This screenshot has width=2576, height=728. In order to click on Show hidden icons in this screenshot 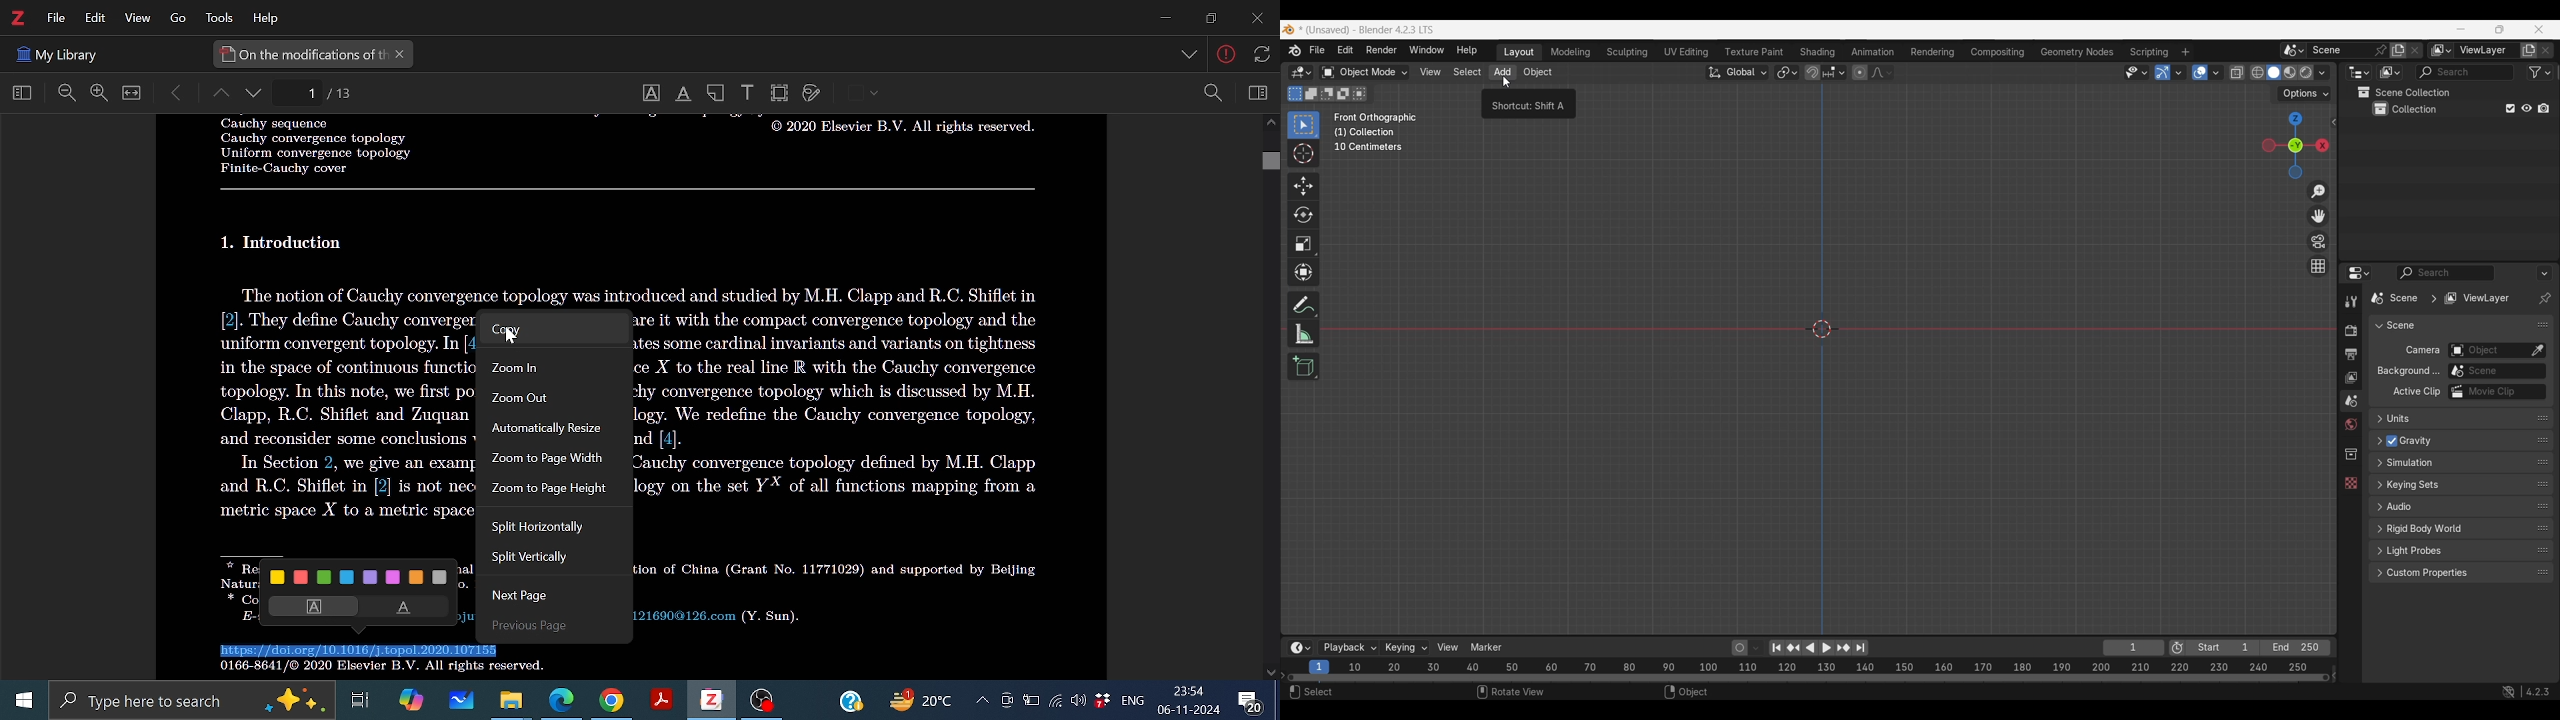, I will do `click(981, 700)`.